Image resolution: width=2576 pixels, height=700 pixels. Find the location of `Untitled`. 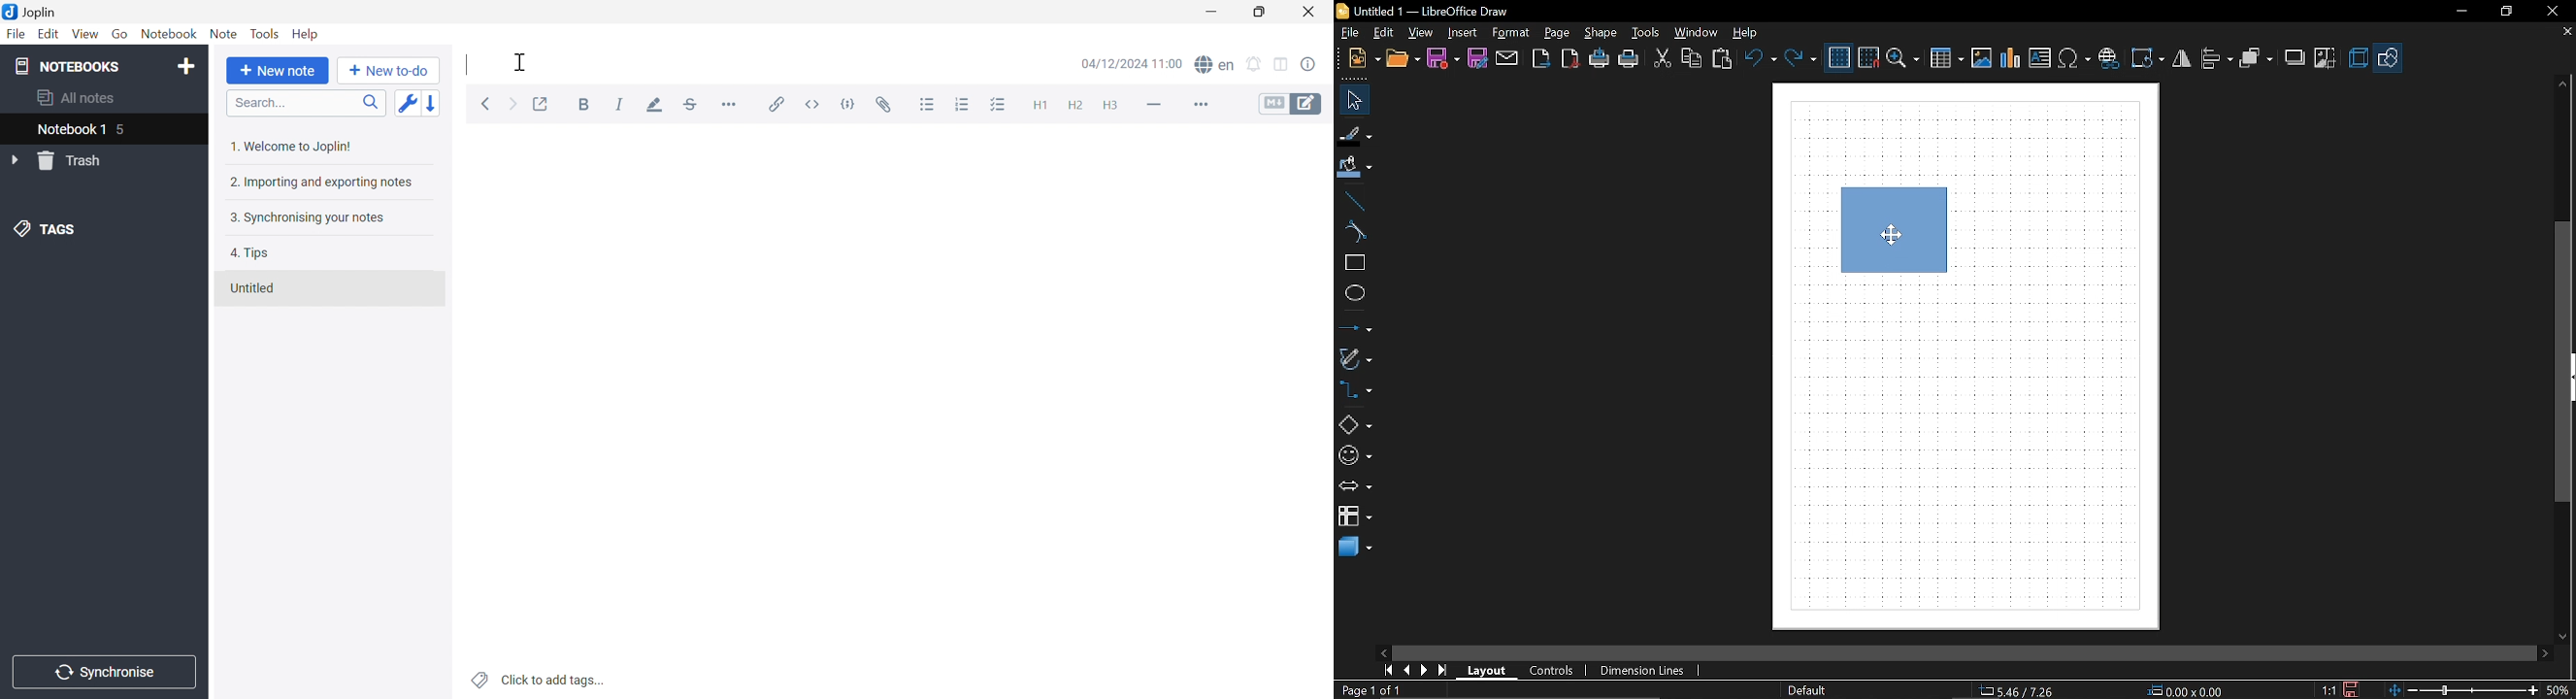

Untitled is located at coordinates (256, 288).